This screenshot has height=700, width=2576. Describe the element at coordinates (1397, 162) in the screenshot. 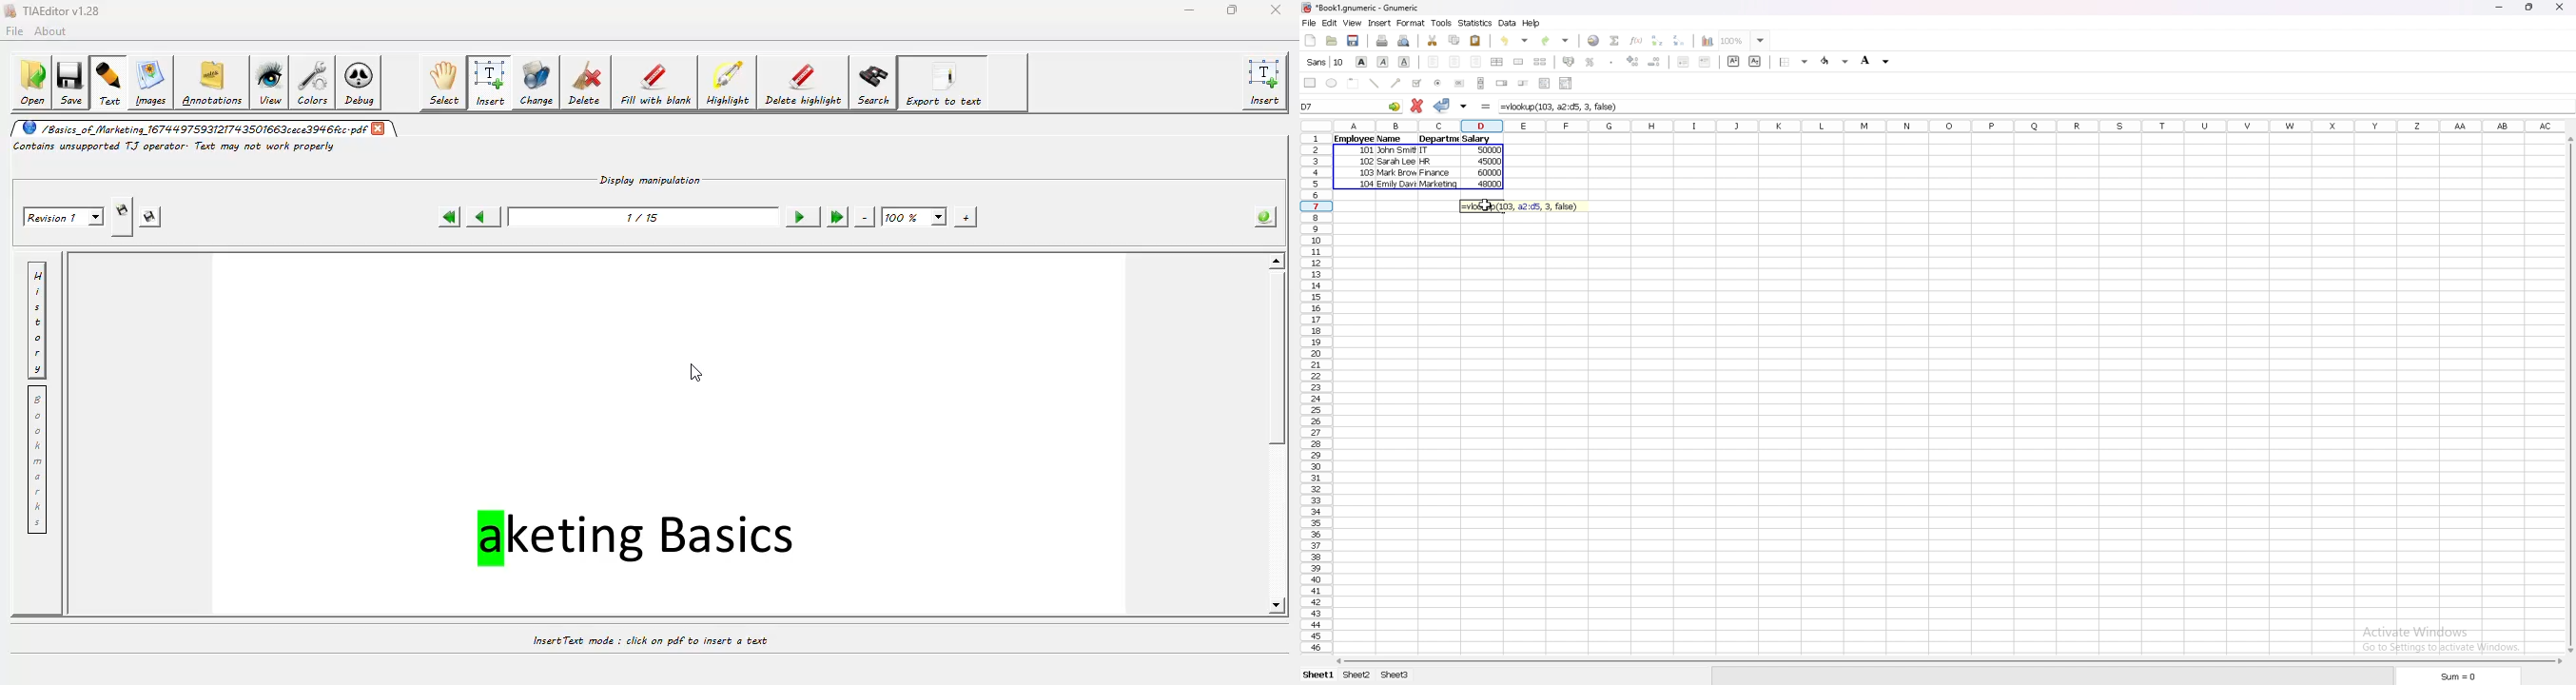

I see `sarah lee` at that location.